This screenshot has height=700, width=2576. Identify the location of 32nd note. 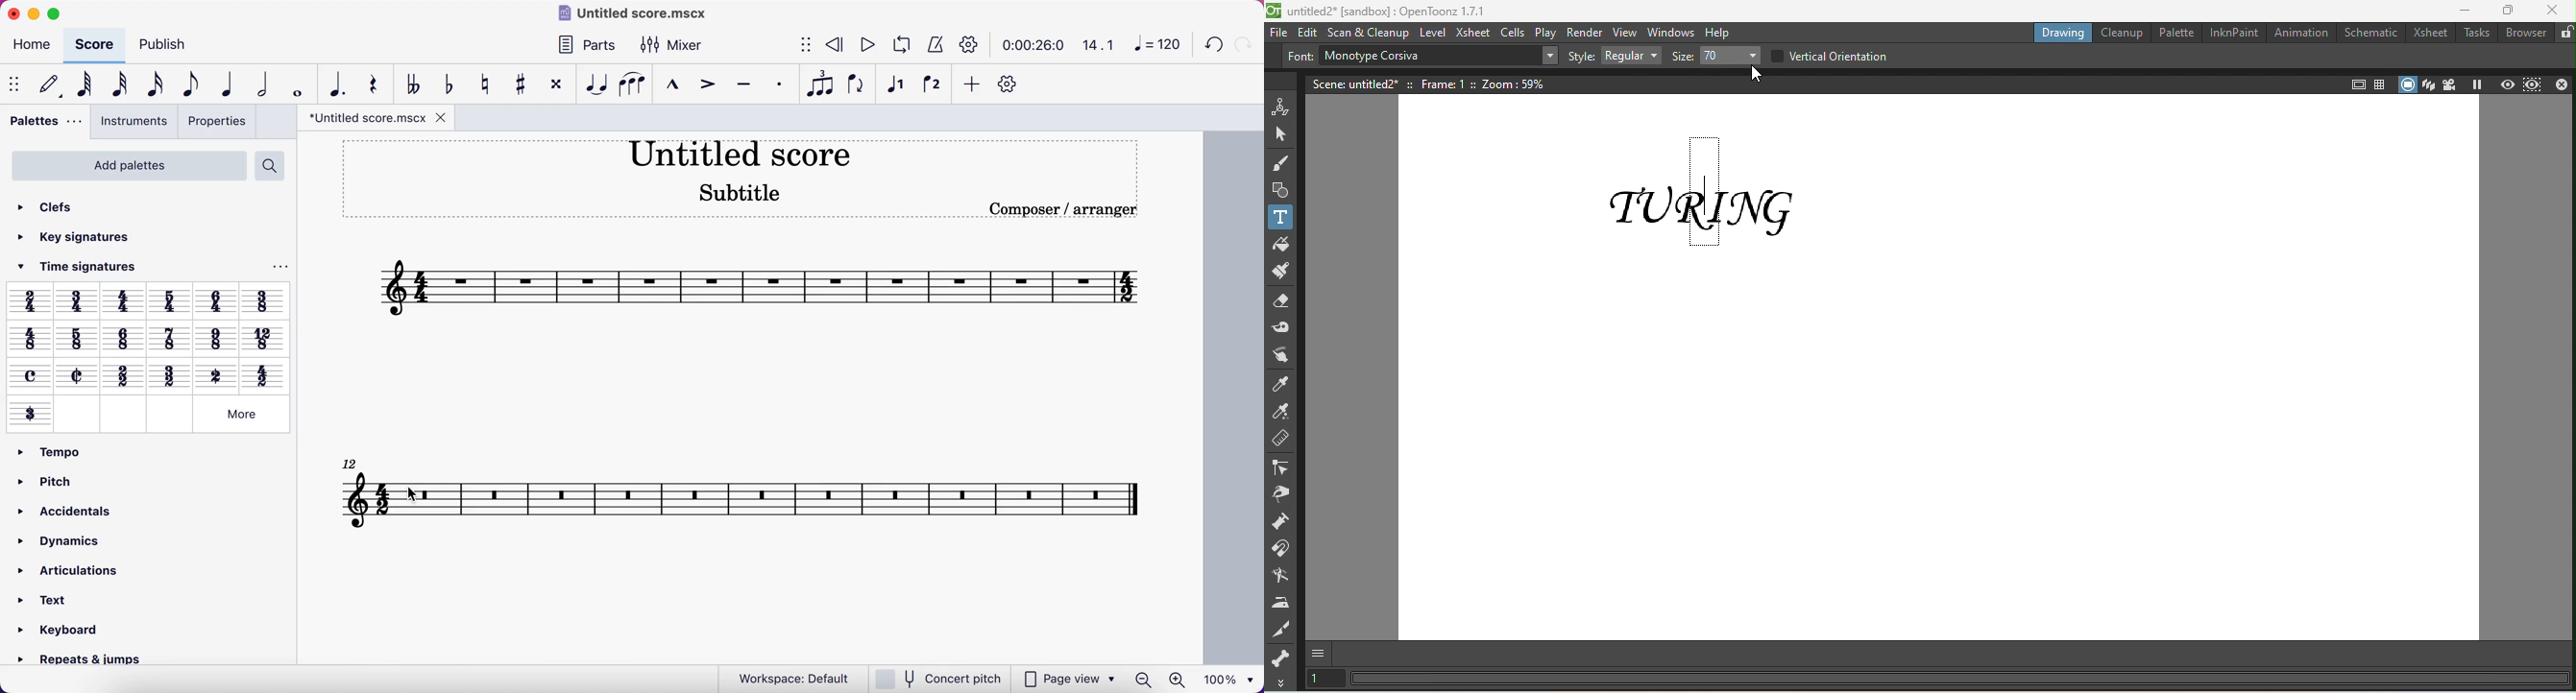
(118, 84).